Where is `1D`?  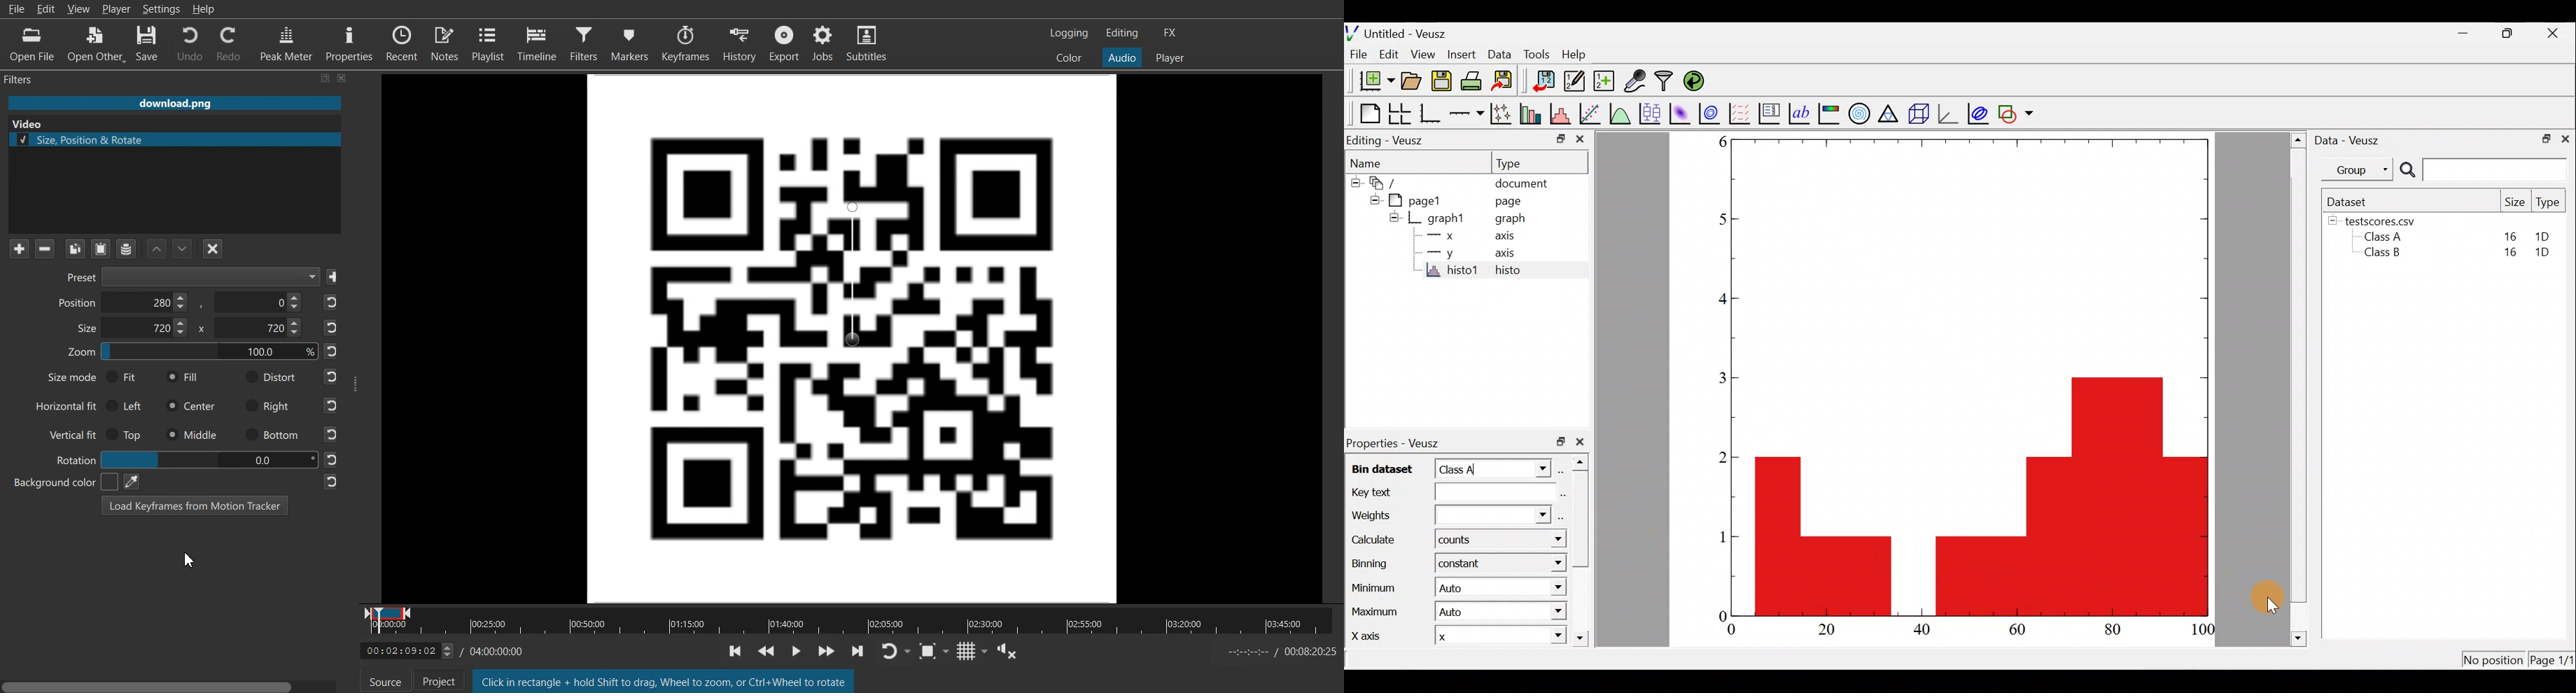 1D is located at coordinates (2548, 253).